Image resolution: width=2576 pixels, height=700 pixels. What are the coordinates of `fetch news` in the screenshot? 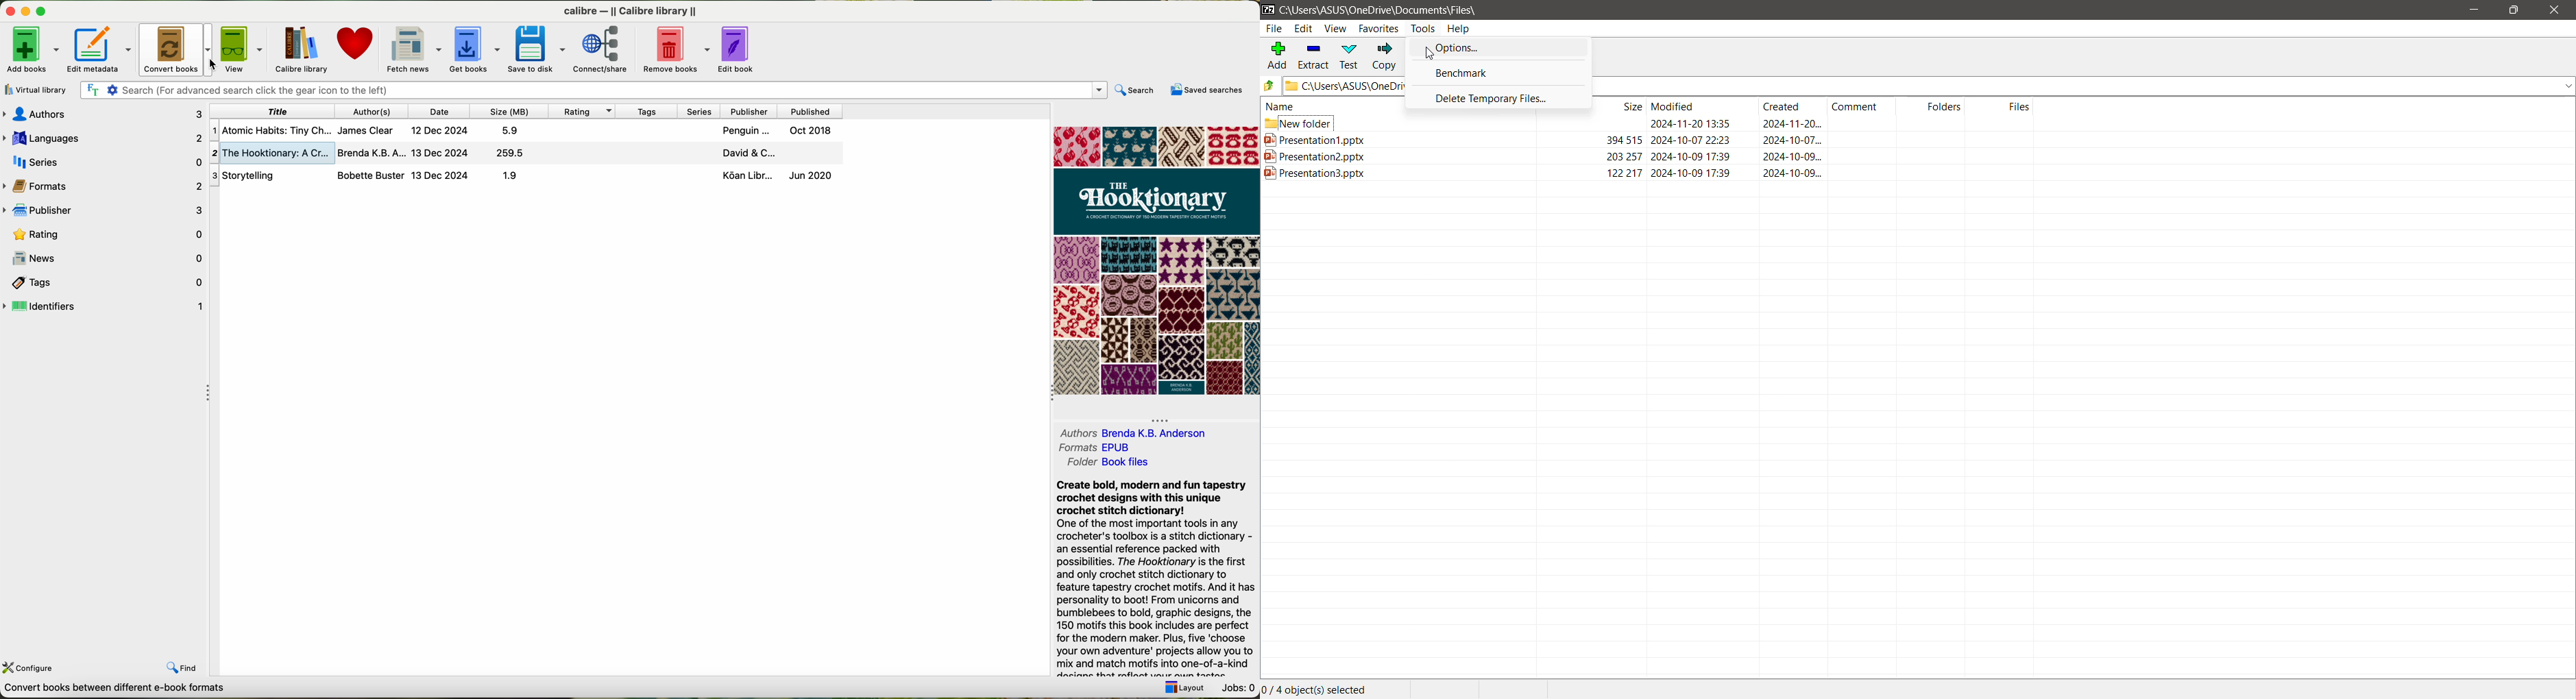 It's located at (413, 50).